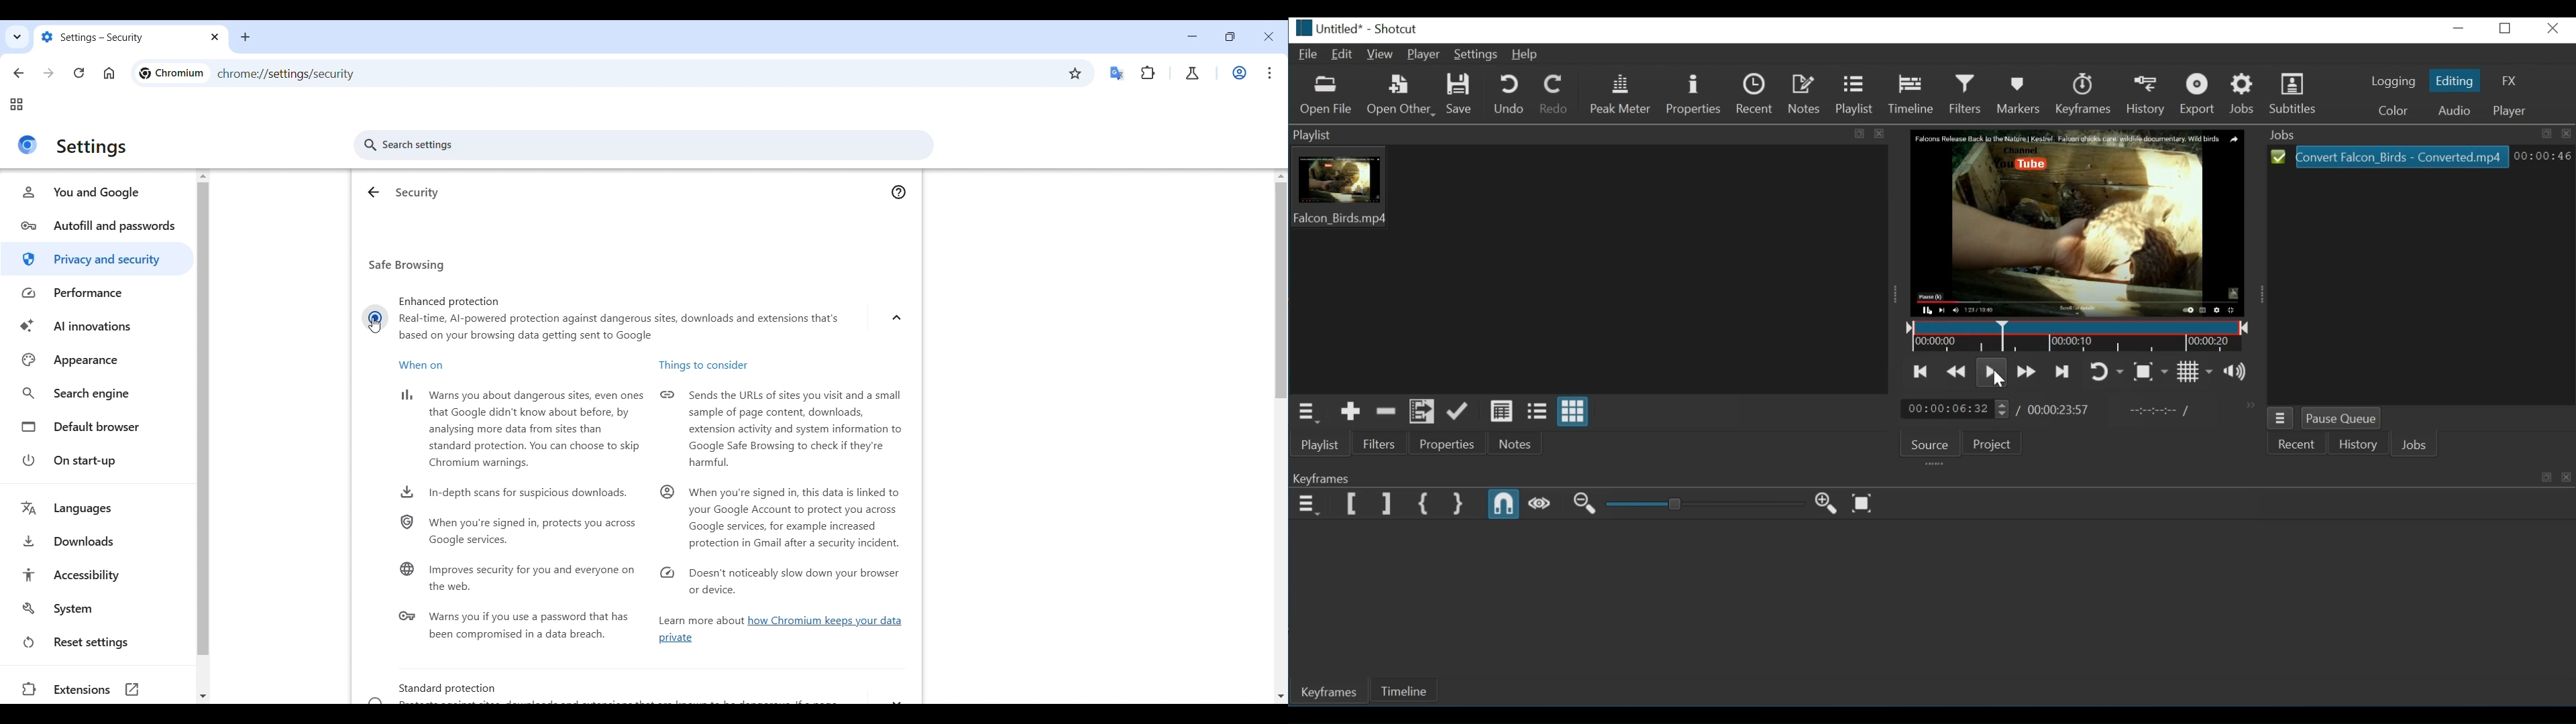 Image resolution: width=2576 pixels, height=728 pixels. I want to click on Timeline, so click(1911, 94).